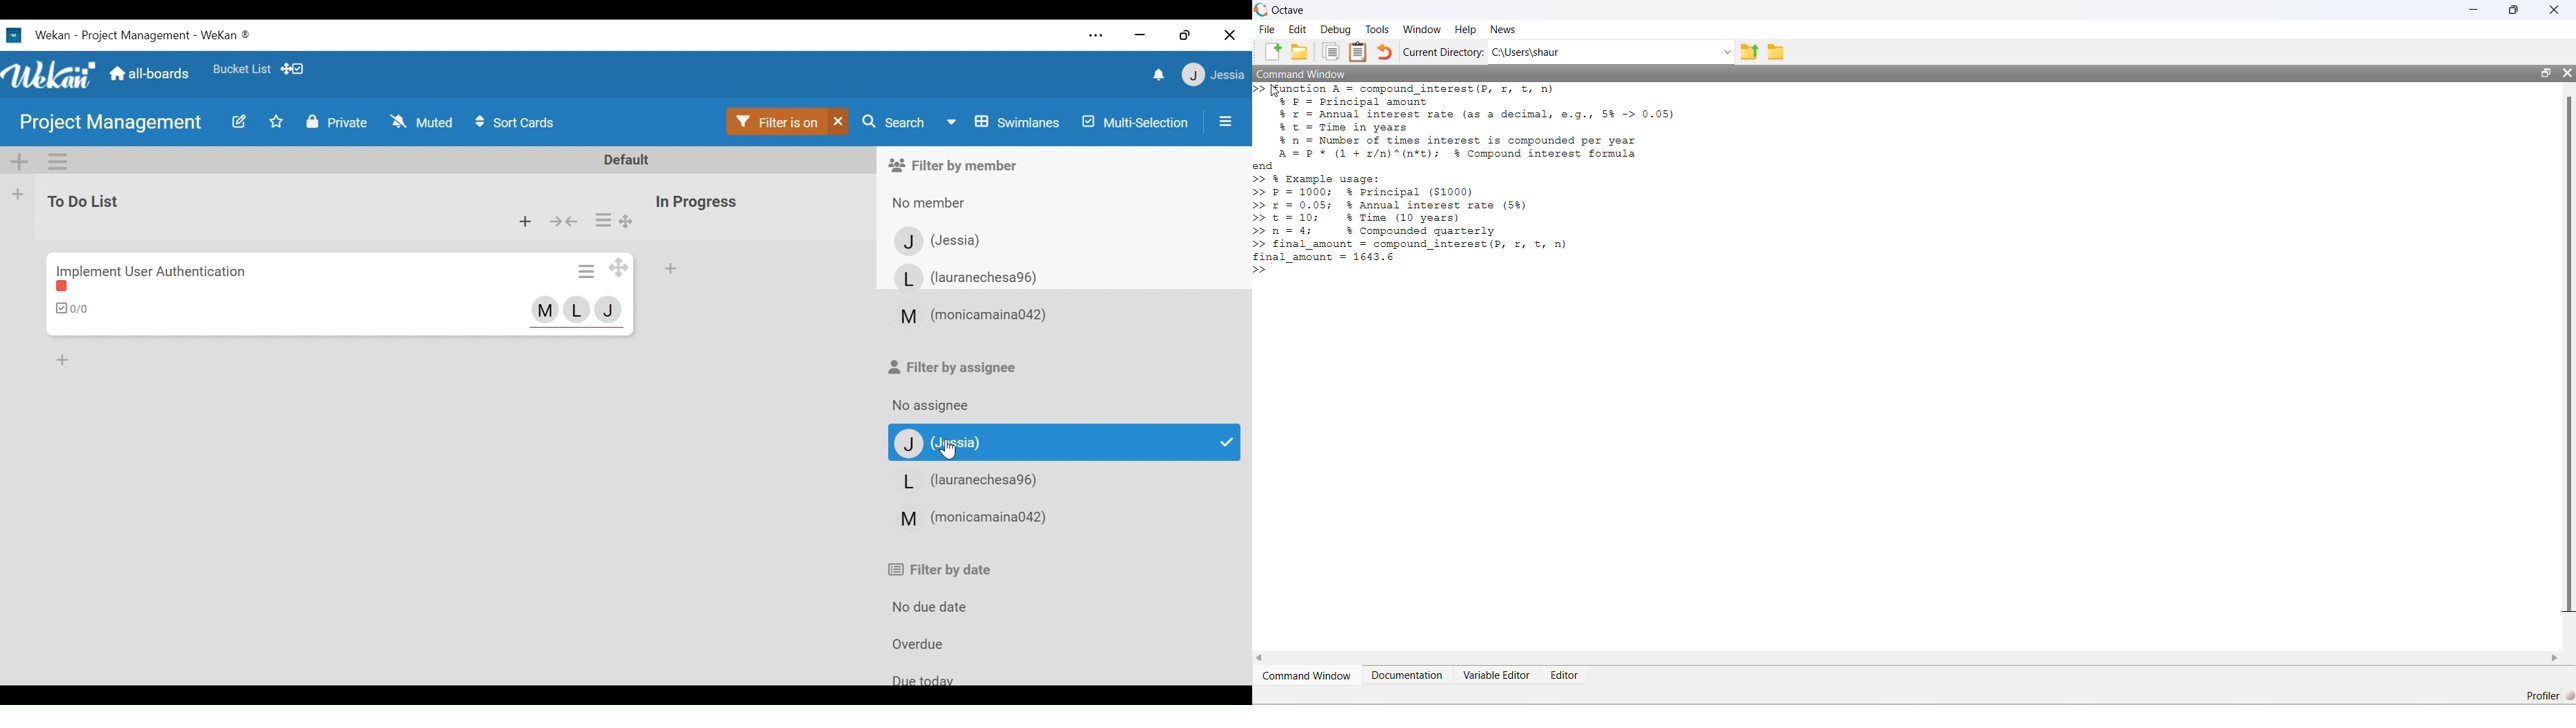 Image resolution: width=2576 pixels, height=728 pixels. What do you see at coordinates (632, 221) in the screenshot?
I see `Desktop drag handles` at bounding box center [632, 221].